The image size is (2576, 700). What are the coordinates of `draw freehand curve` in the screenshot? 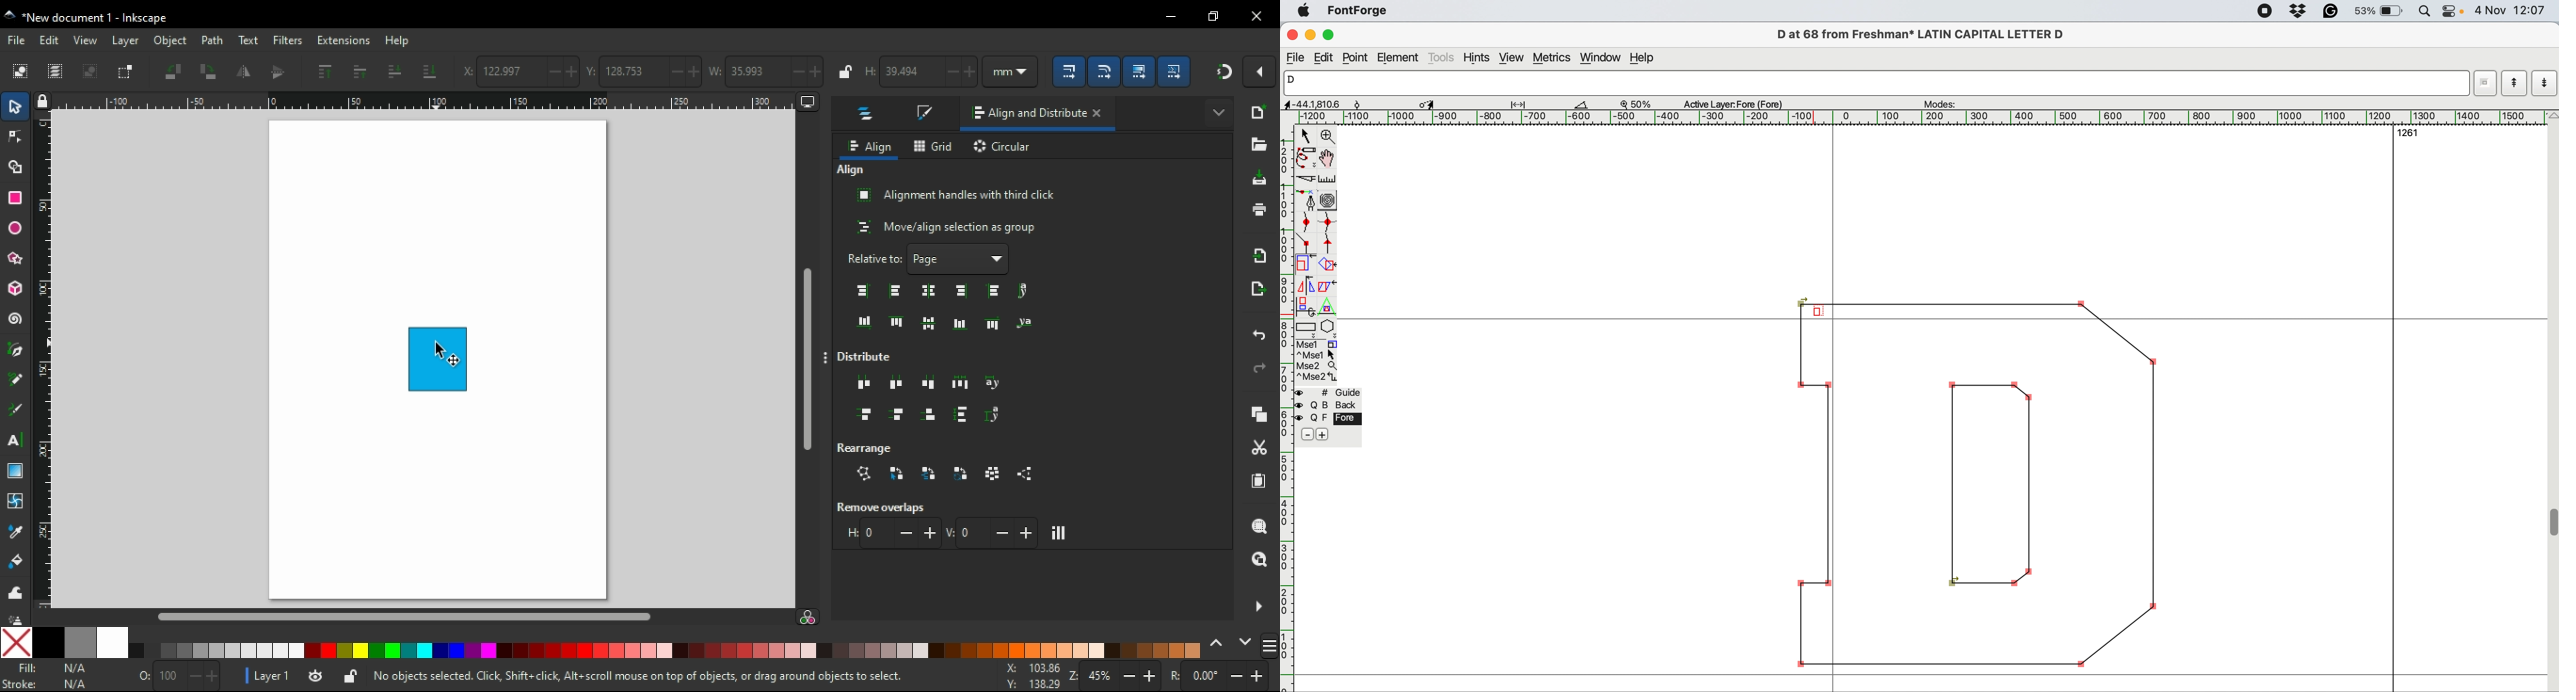 It's located at (1306, 157).